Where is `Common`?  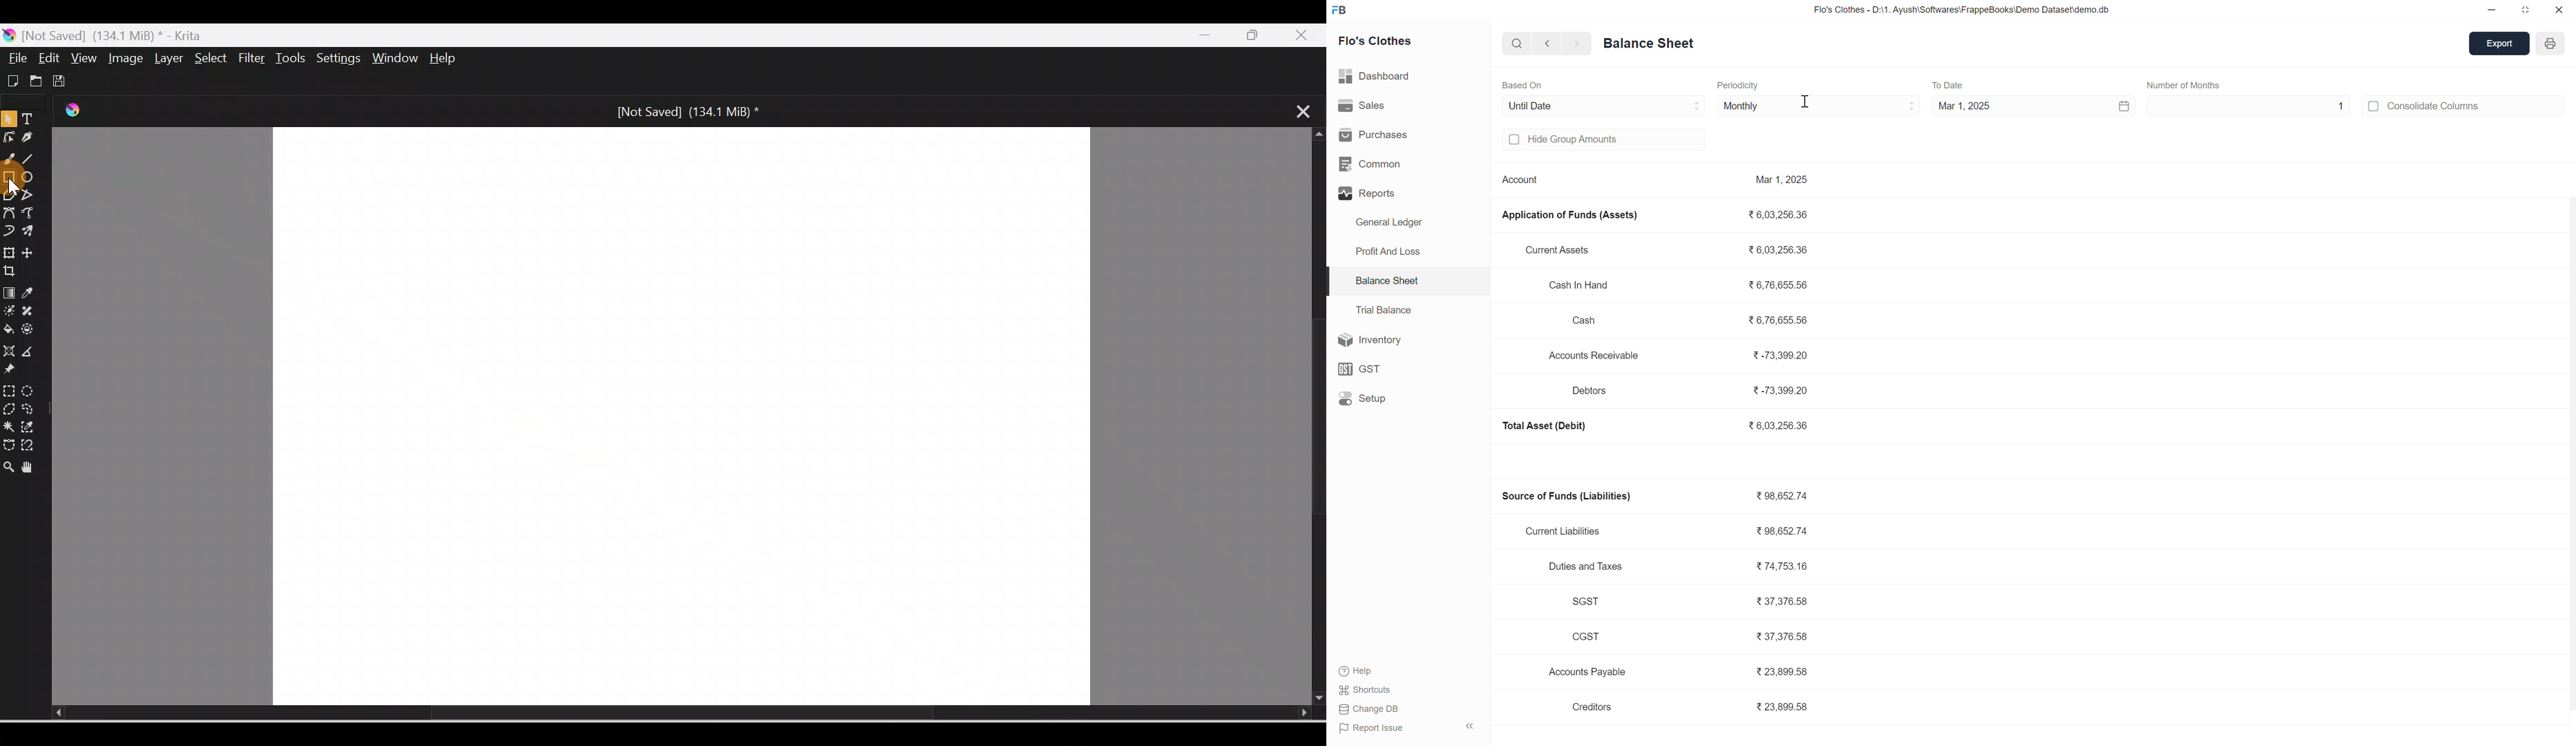
Common is located at coordinates (1384, 165).